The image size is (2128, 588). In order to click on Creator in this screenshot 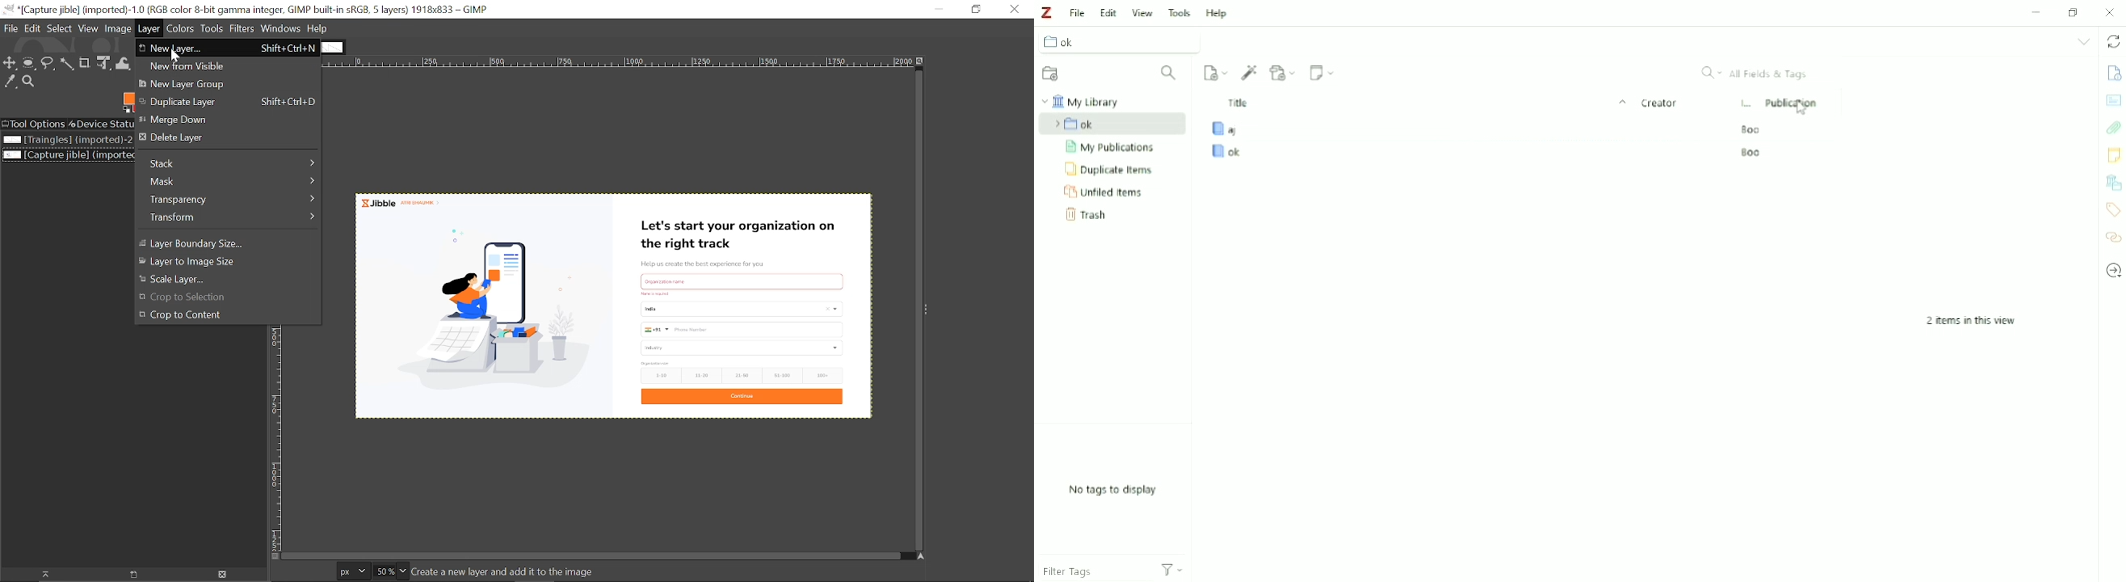, I will do `click(1659, 103)`.